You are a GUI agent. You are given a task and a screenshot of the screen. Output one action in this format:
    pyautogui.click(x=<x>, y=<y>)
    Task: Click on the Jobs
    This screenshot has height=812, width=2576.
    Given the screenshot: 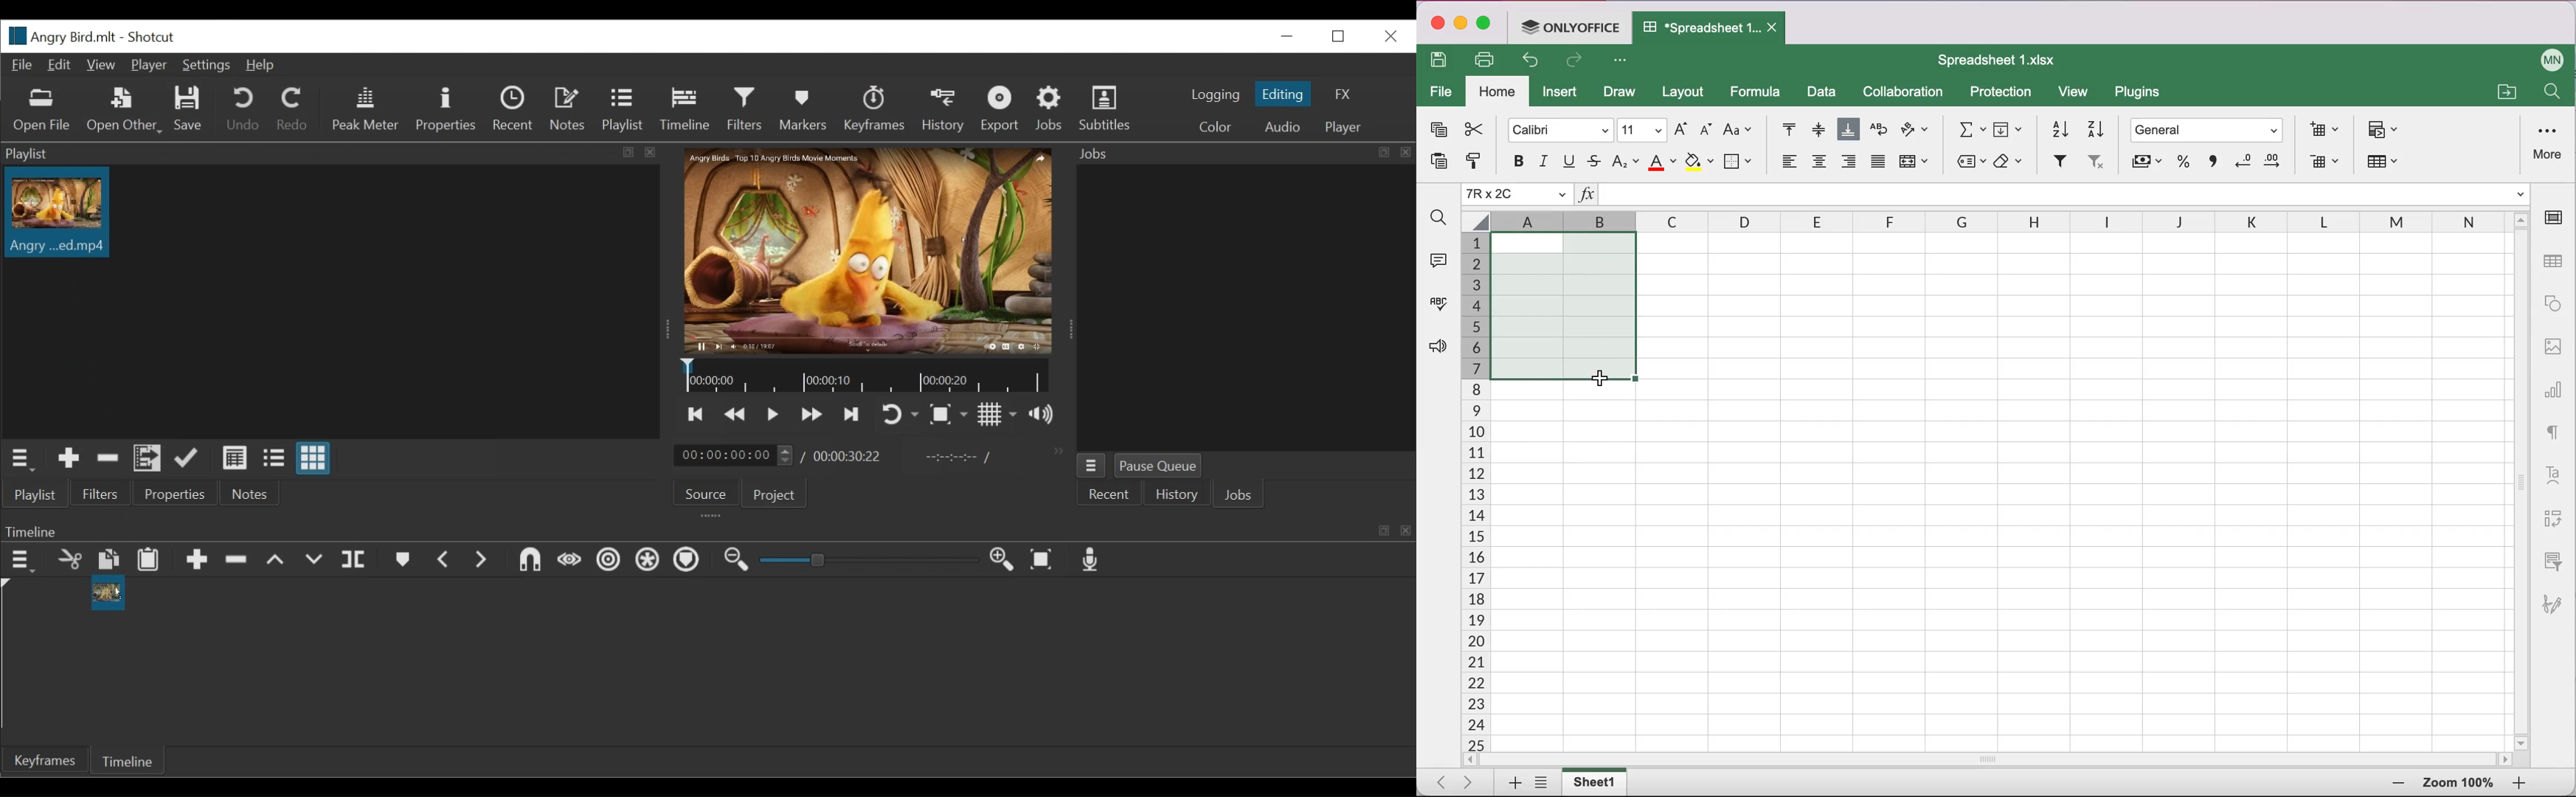 What is the action you would take?
    pyautogui.click(x=1048, y=108)
    